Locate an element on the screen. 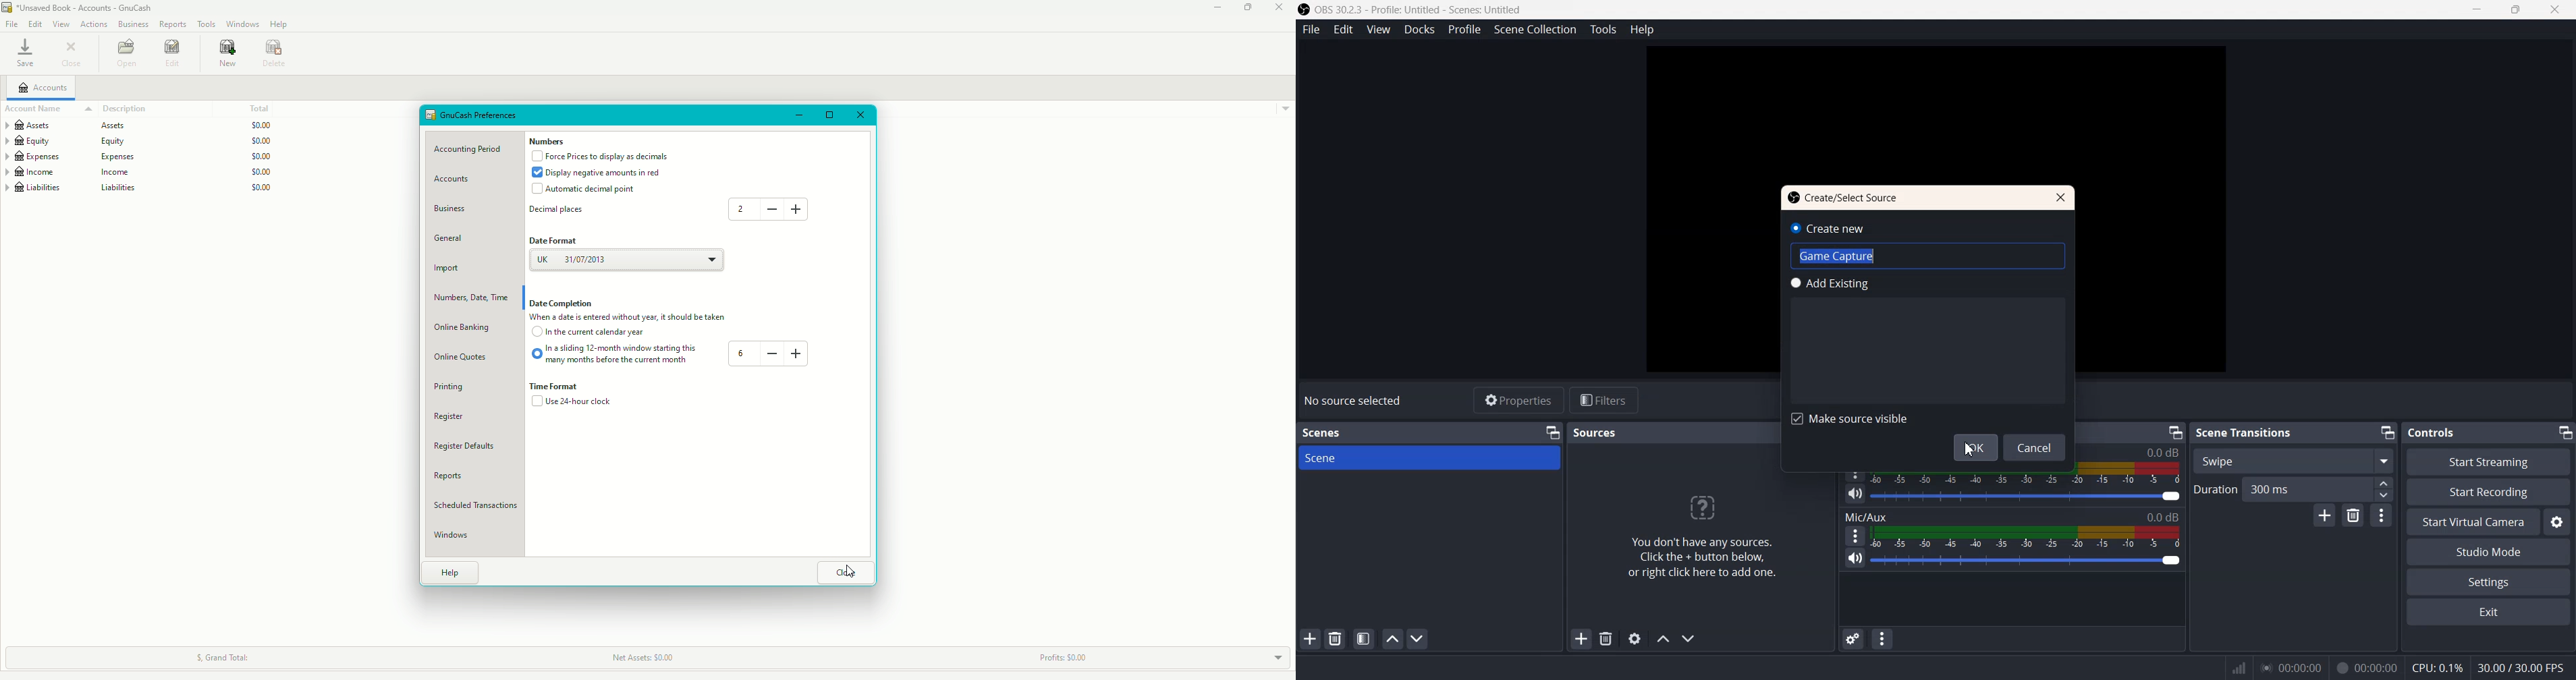  Description is located at coordinates (117, 107).